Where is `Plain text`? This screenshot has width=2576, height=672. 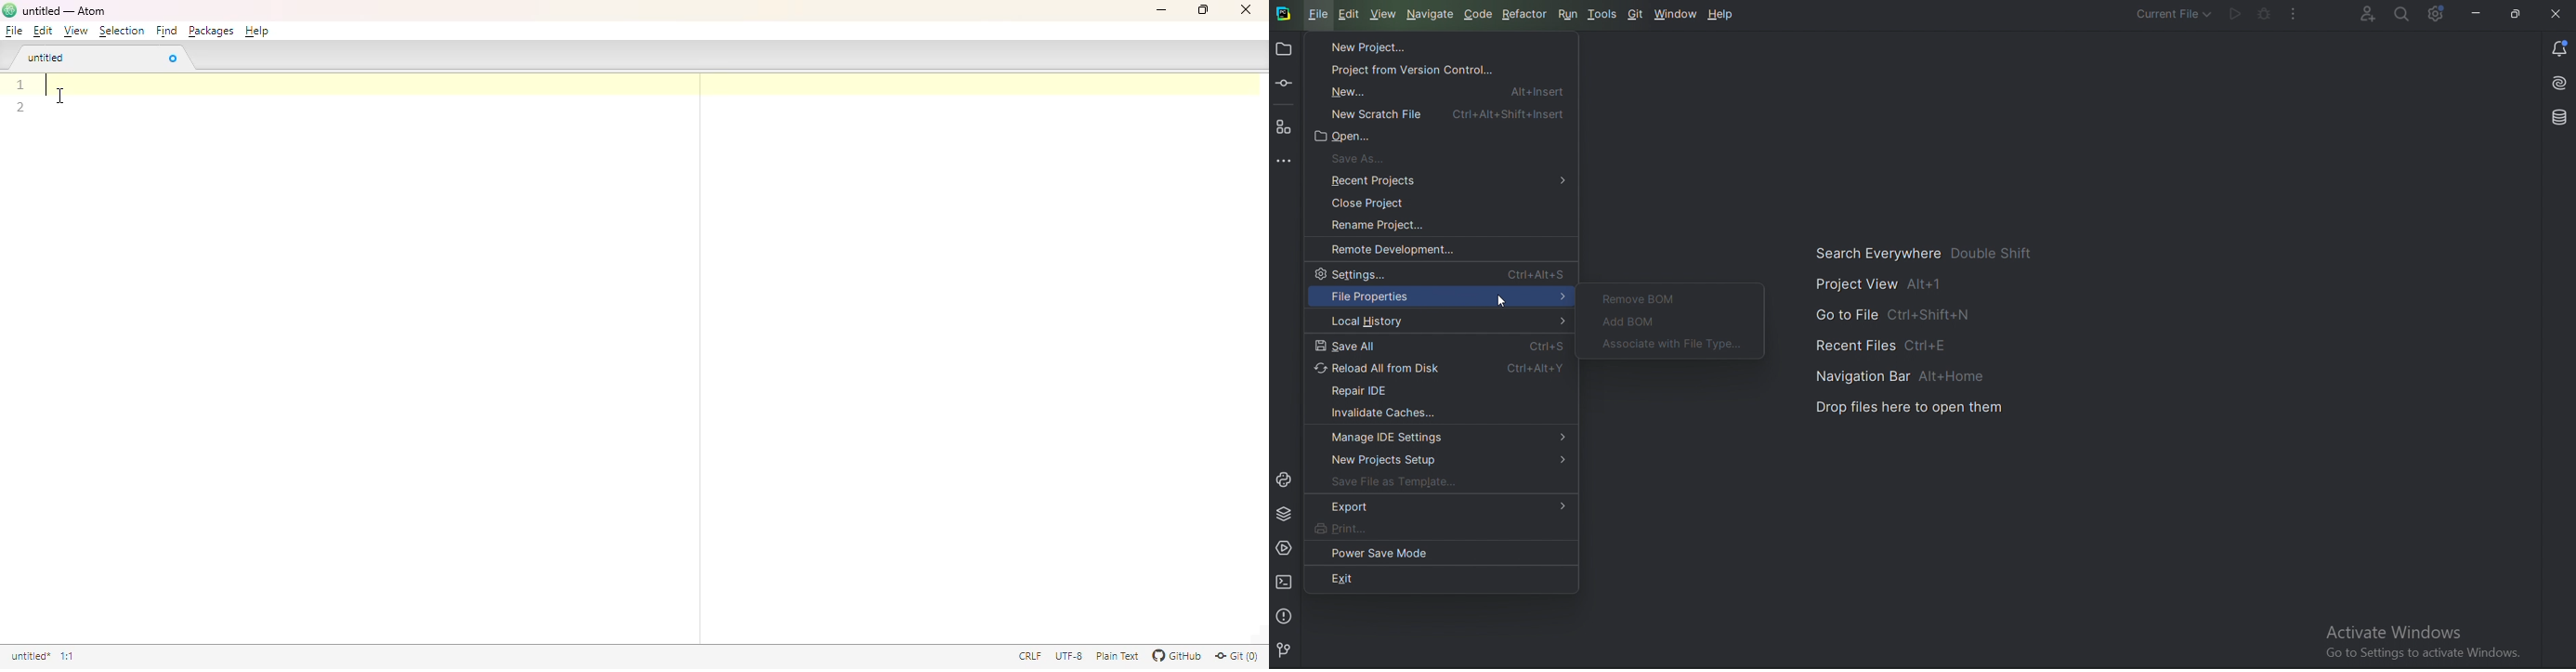
Plain text is located at coordinates (1116, 656).